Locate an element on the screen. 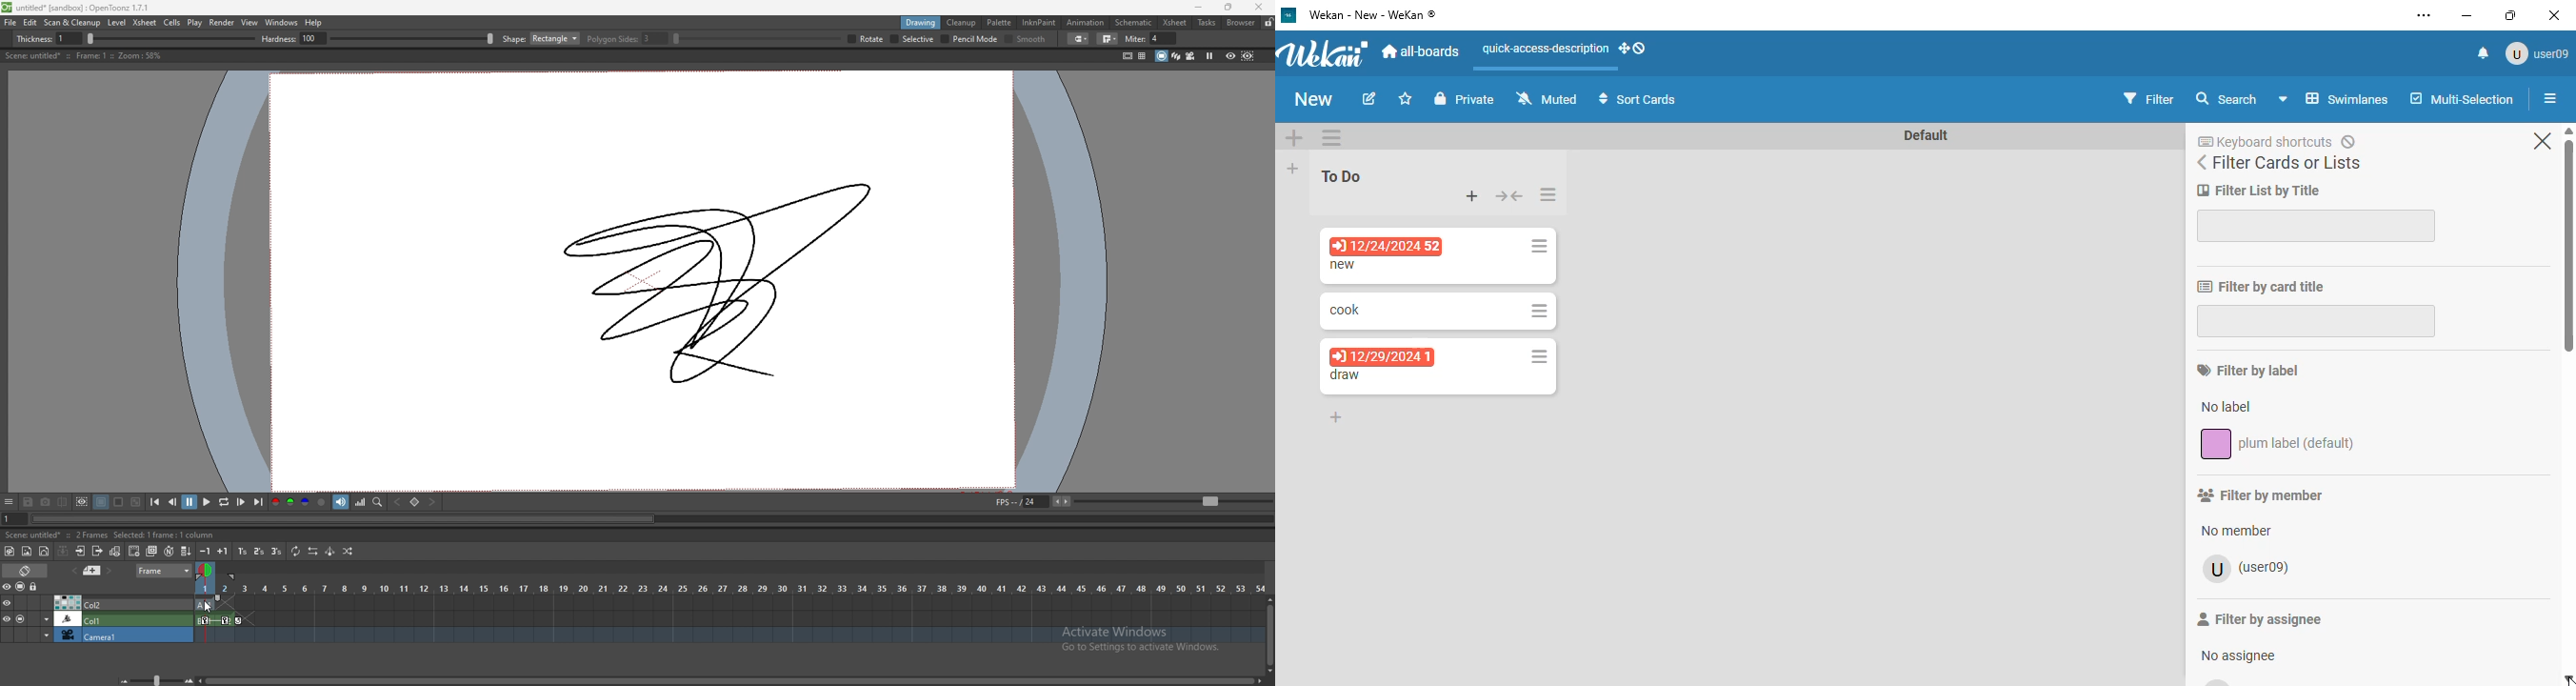  no label is located at coordinates (2227, 406).